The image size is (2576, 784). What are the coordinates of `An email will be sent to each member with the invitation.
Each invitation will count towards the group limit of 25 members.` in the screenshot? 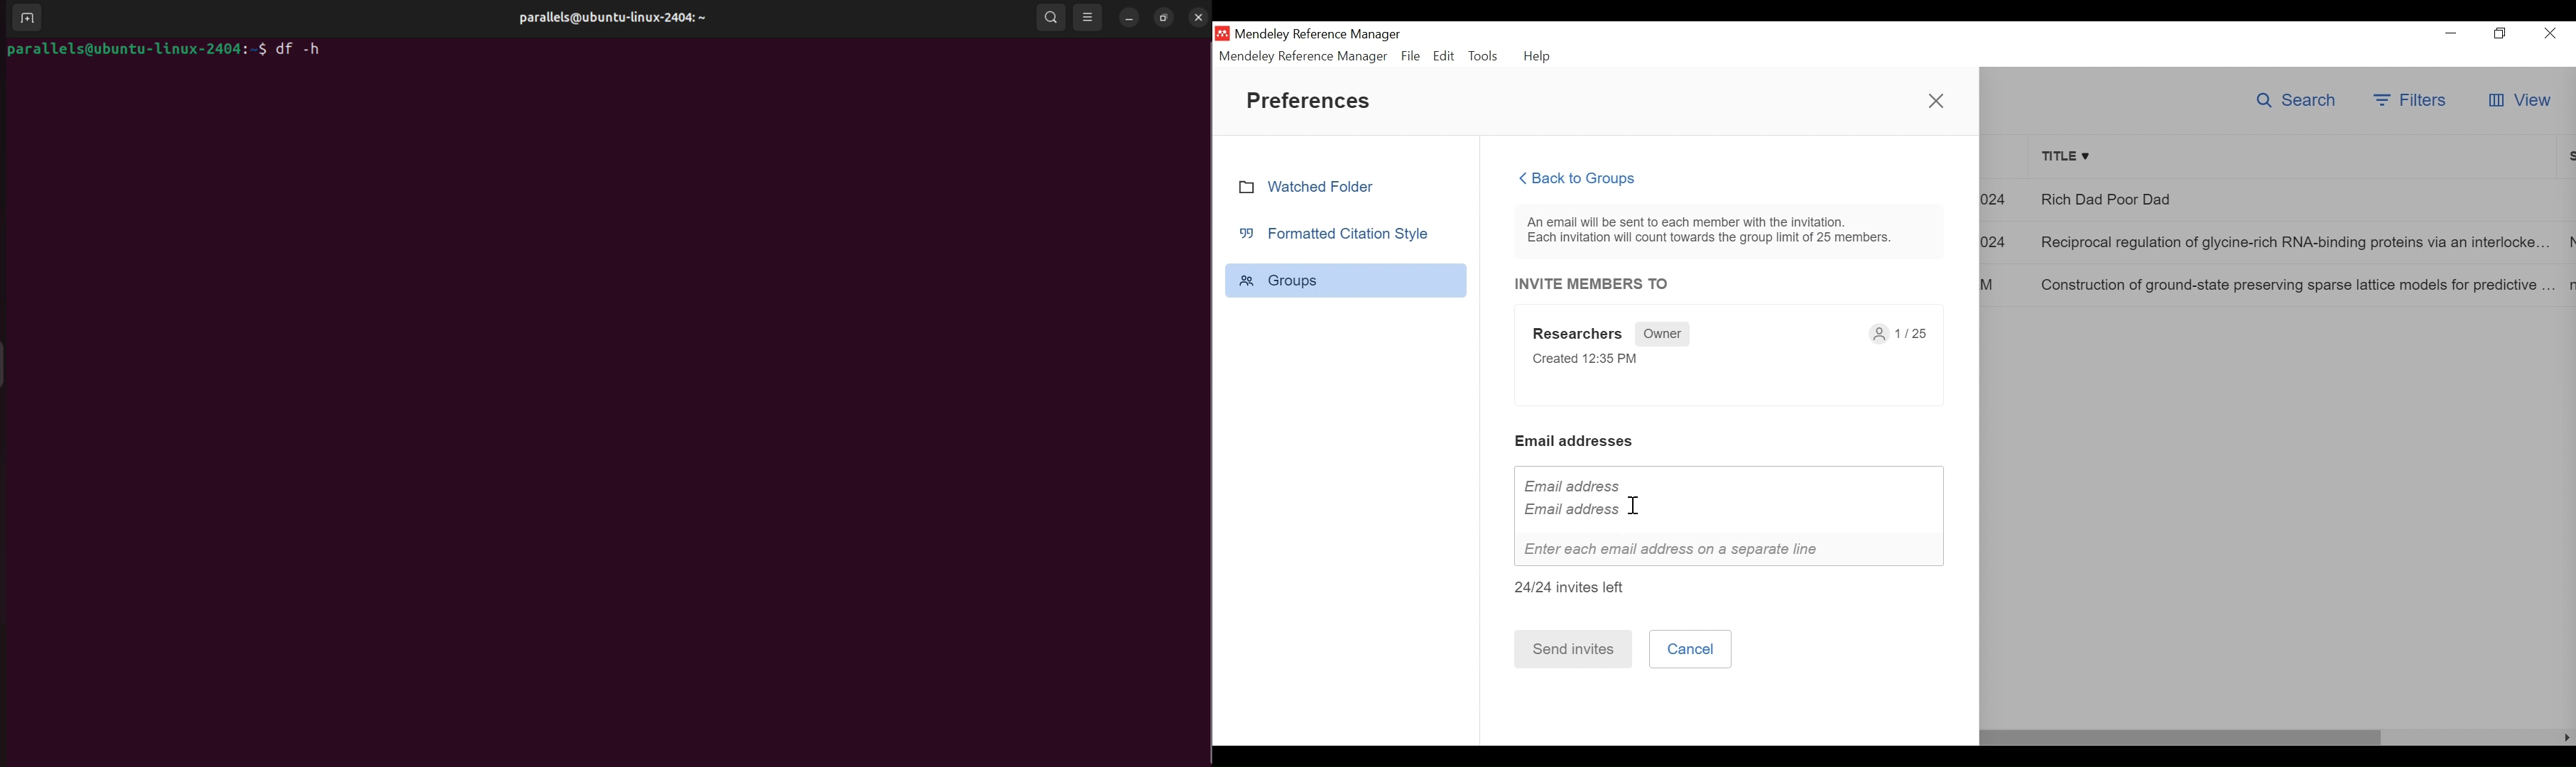 It's located at (1717, 232).